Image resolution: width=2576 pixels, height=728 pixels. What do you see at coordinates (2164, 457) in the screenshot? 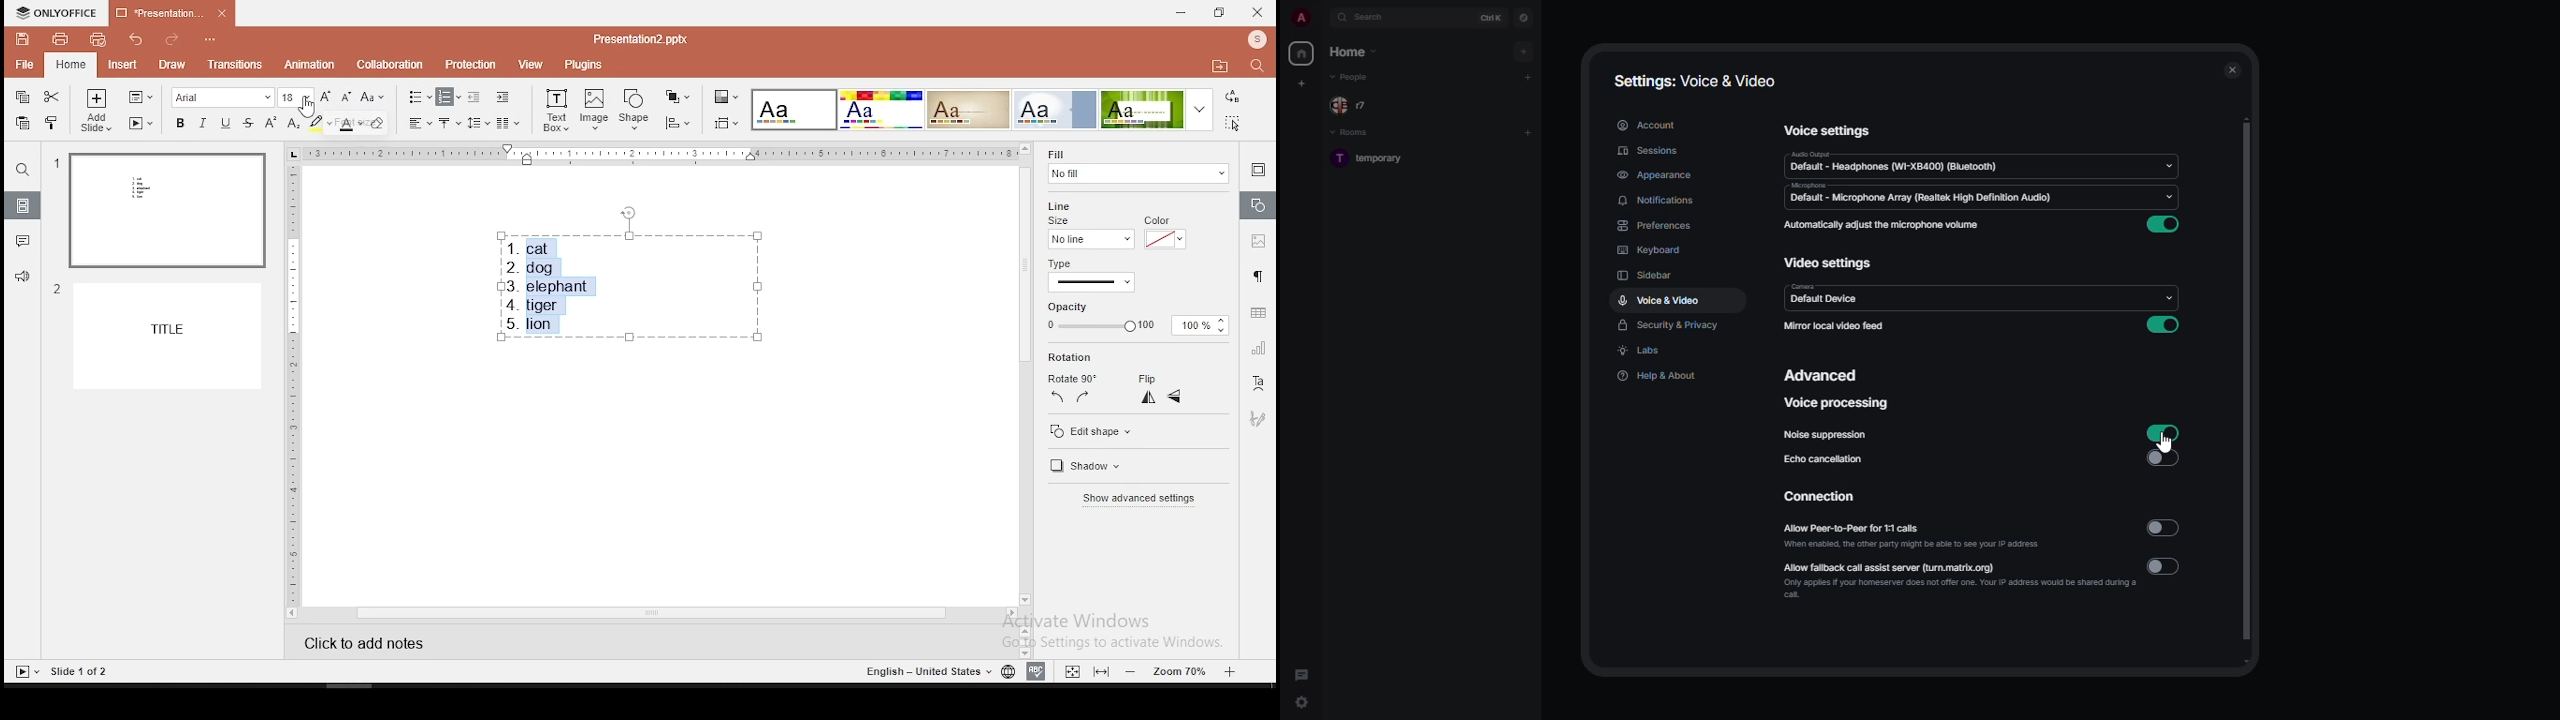
I see `disabled` at bounding box center [2164, 457].